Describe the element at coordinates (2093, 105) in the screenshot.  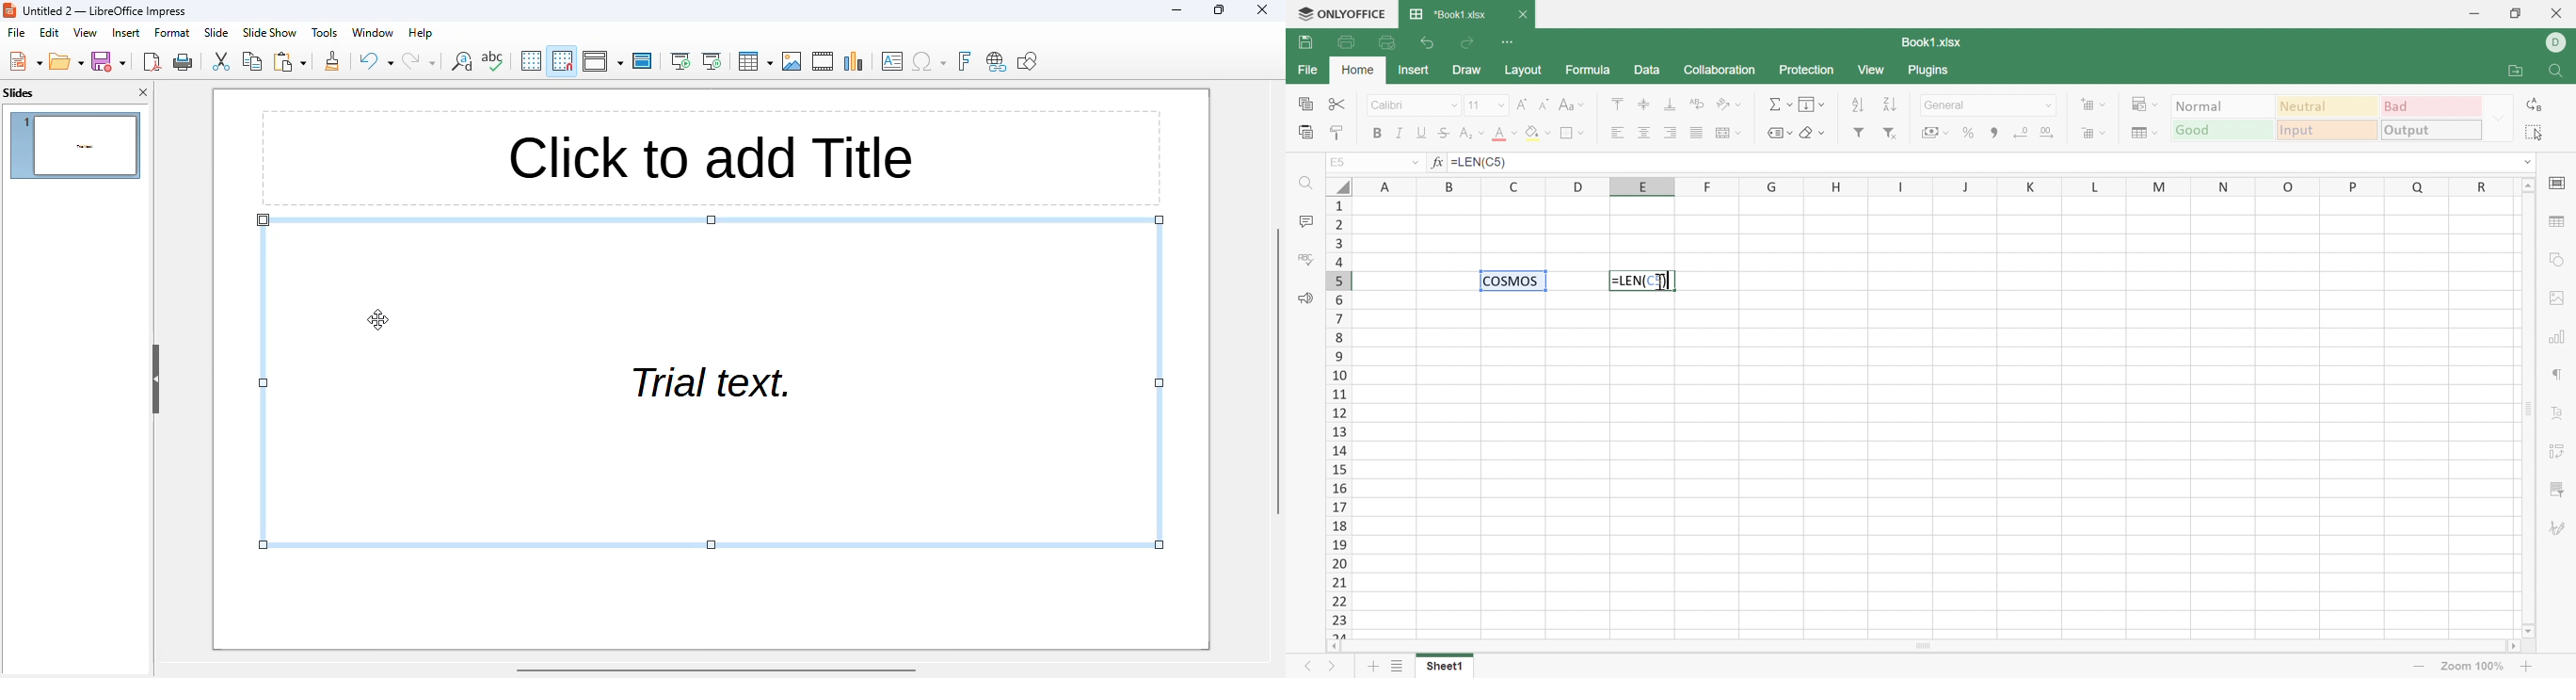
I see `Add cells` at that location.